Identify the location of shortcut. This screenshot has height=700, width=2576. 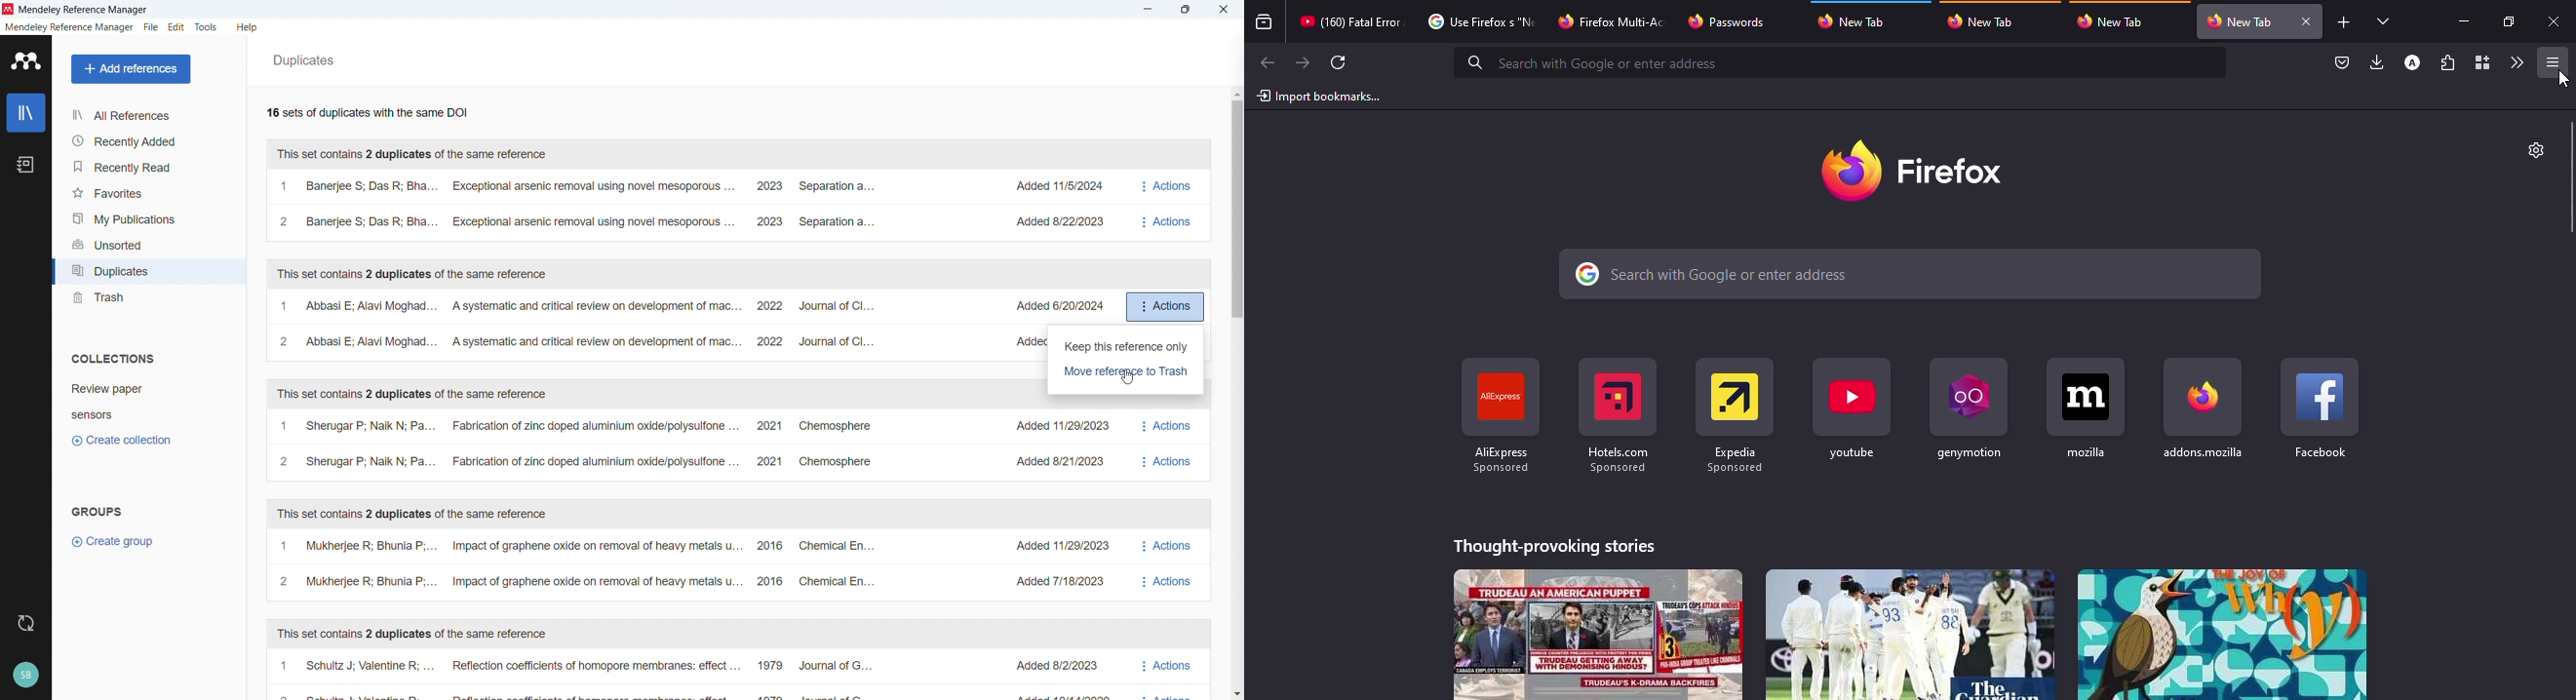
(1966, 407).